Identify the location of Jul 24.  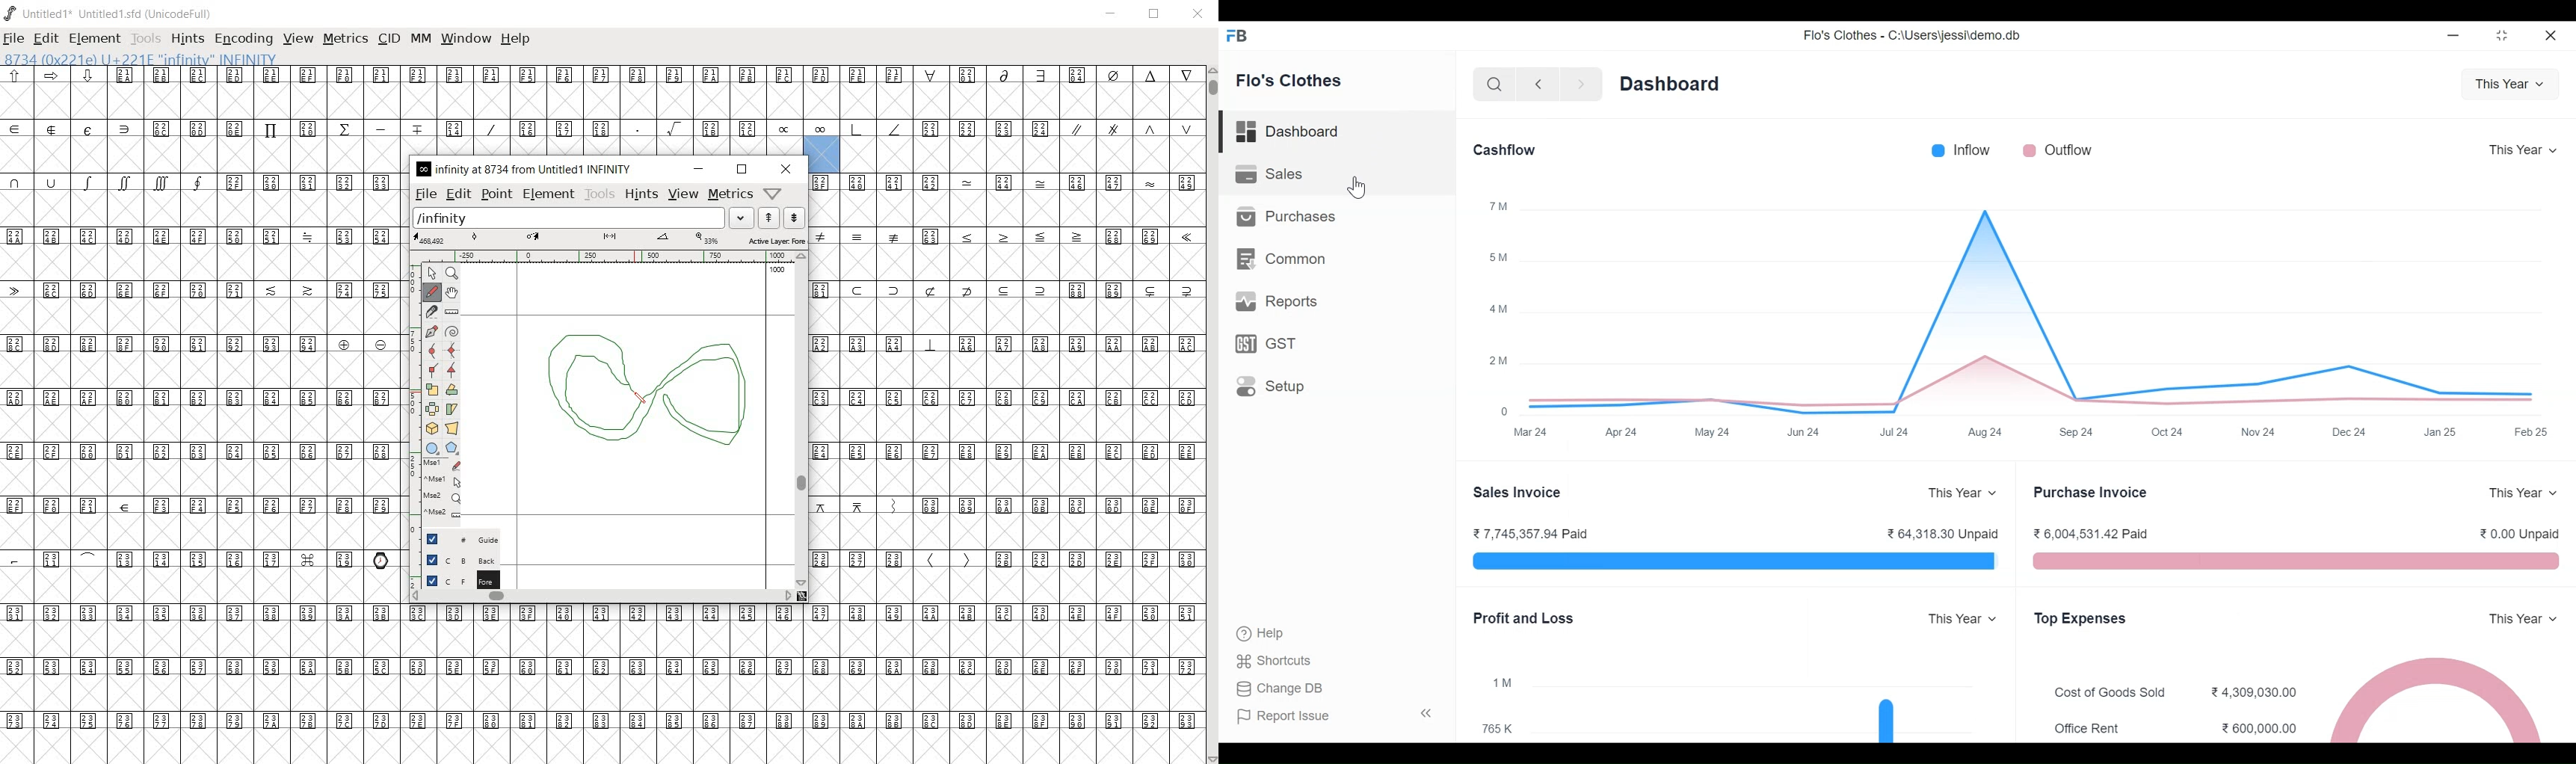
(1898, 431).